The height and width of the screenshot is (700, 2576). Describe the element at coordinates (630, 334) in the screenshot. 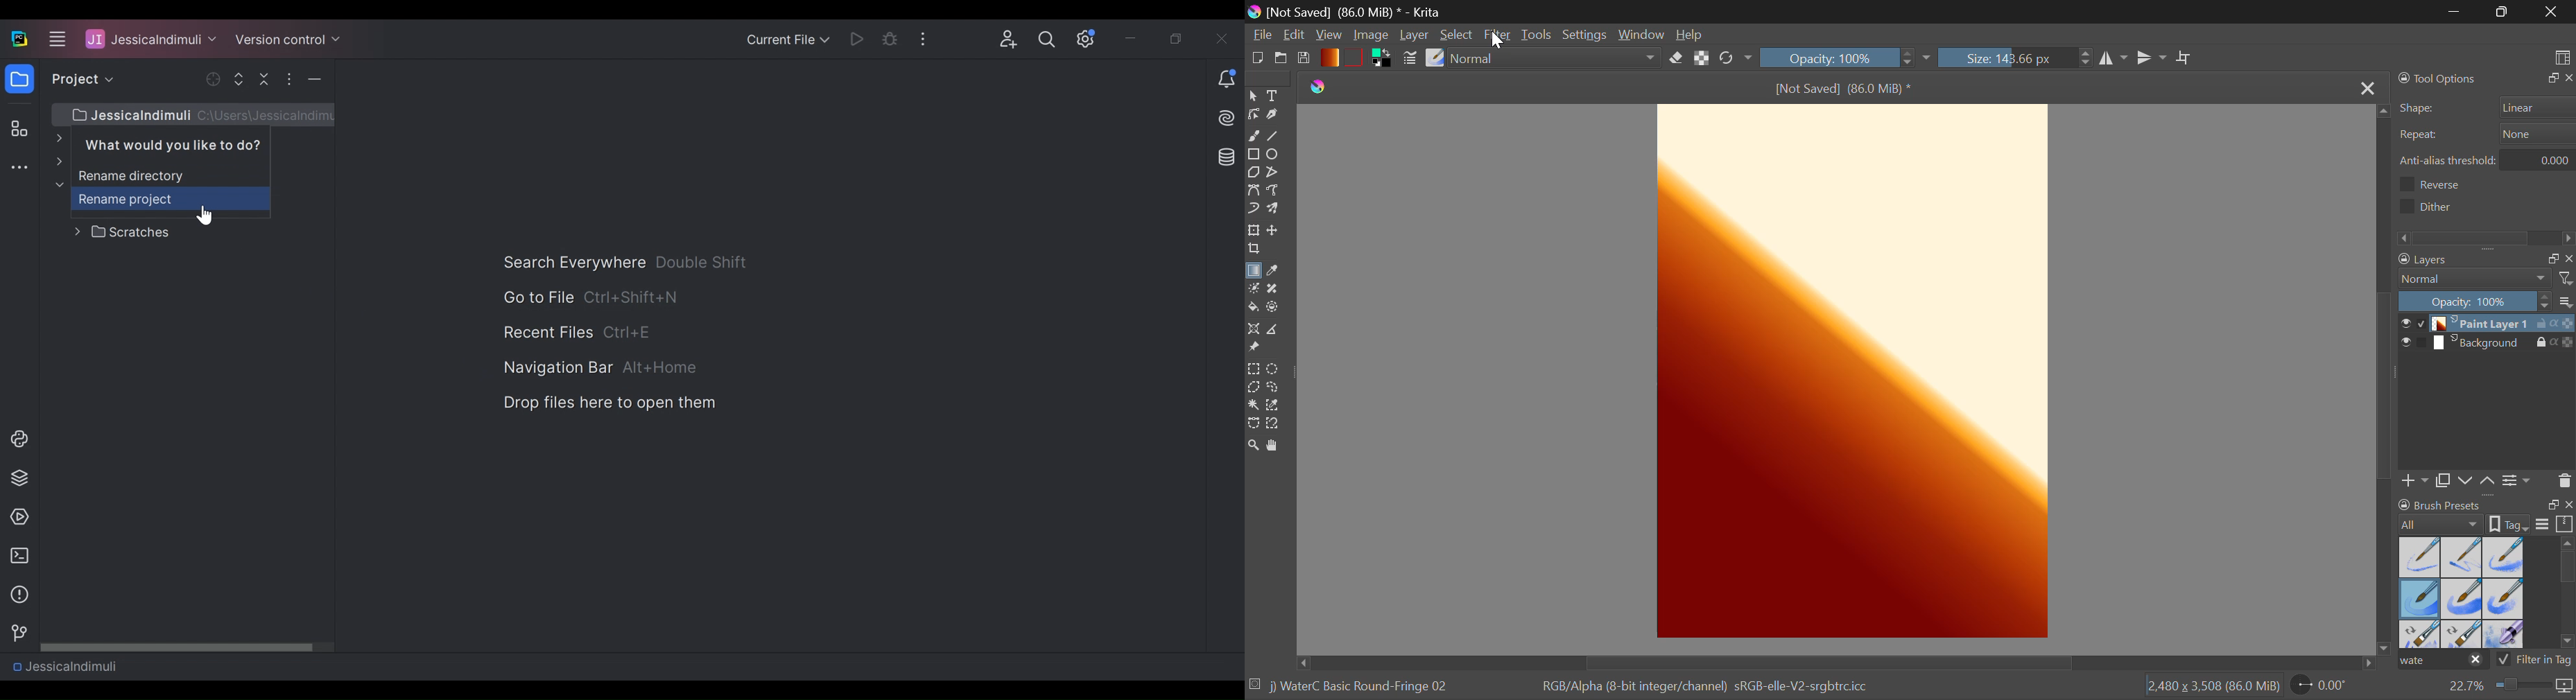

I see `shortcut` at that location.